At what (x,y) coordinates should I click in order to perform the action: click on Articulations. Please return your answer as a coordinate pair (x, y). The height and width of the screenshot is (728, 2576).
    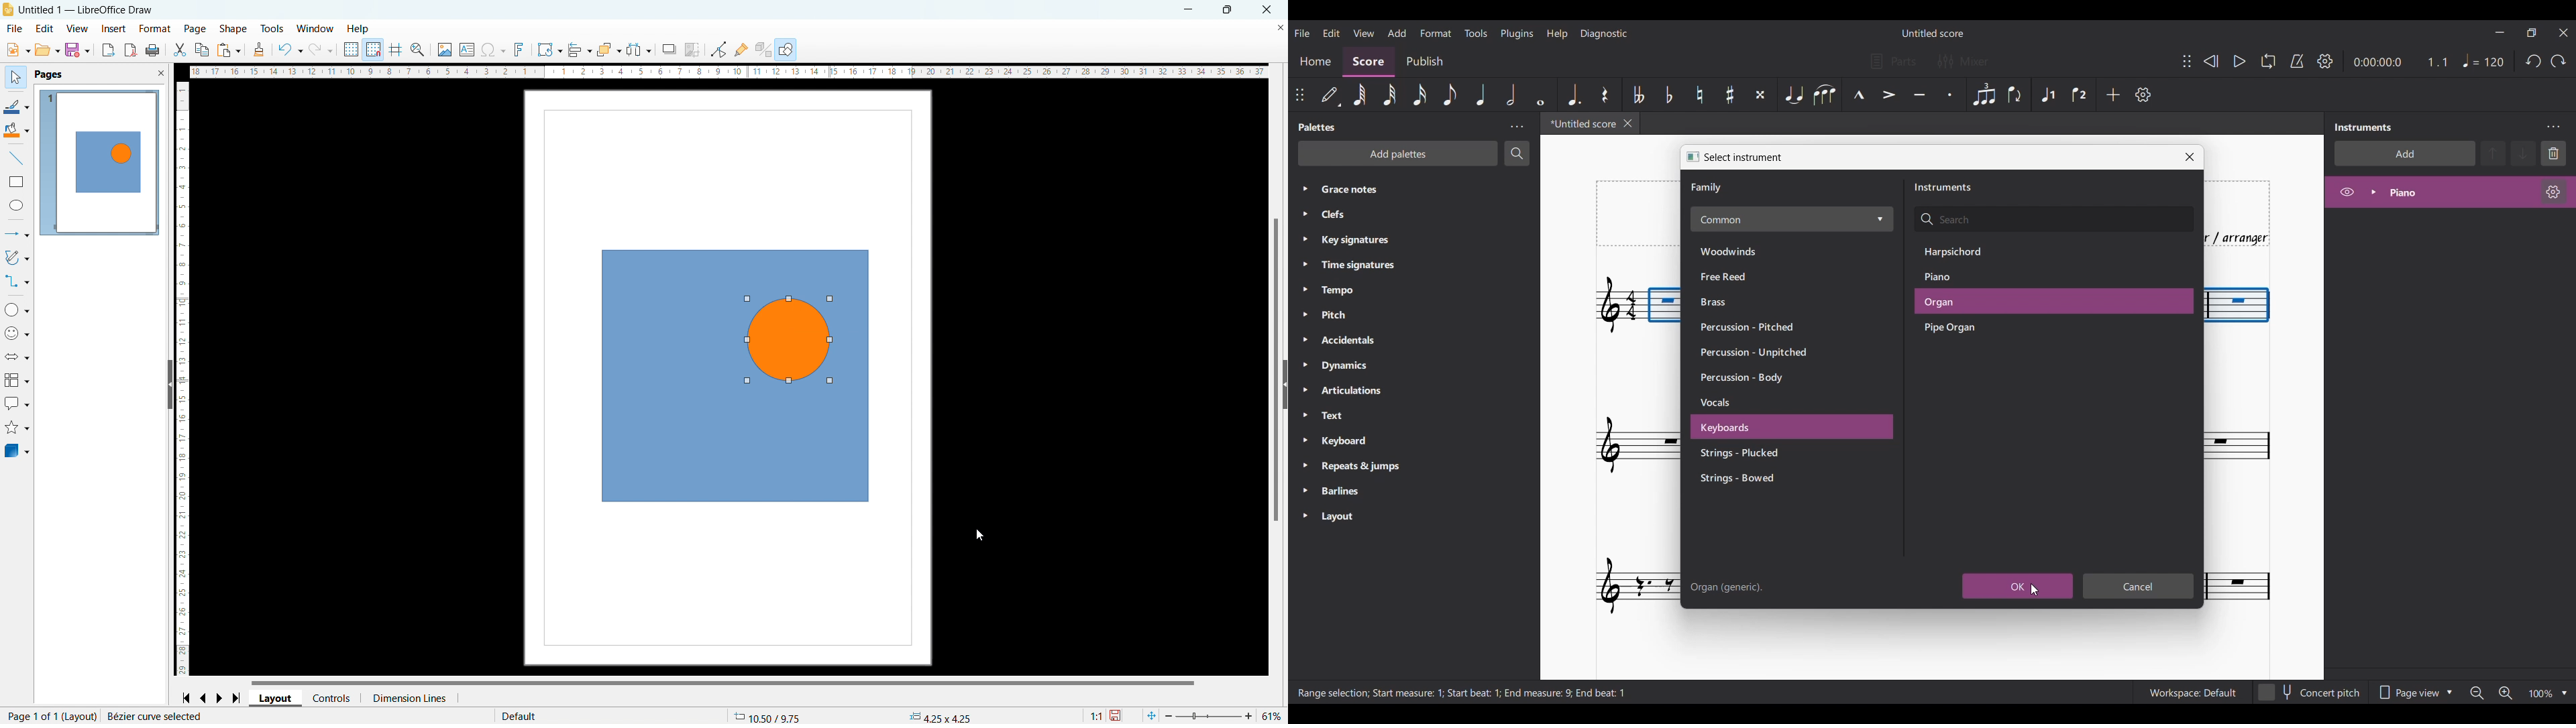
    Looking at the image, I should click on (1363, 391).